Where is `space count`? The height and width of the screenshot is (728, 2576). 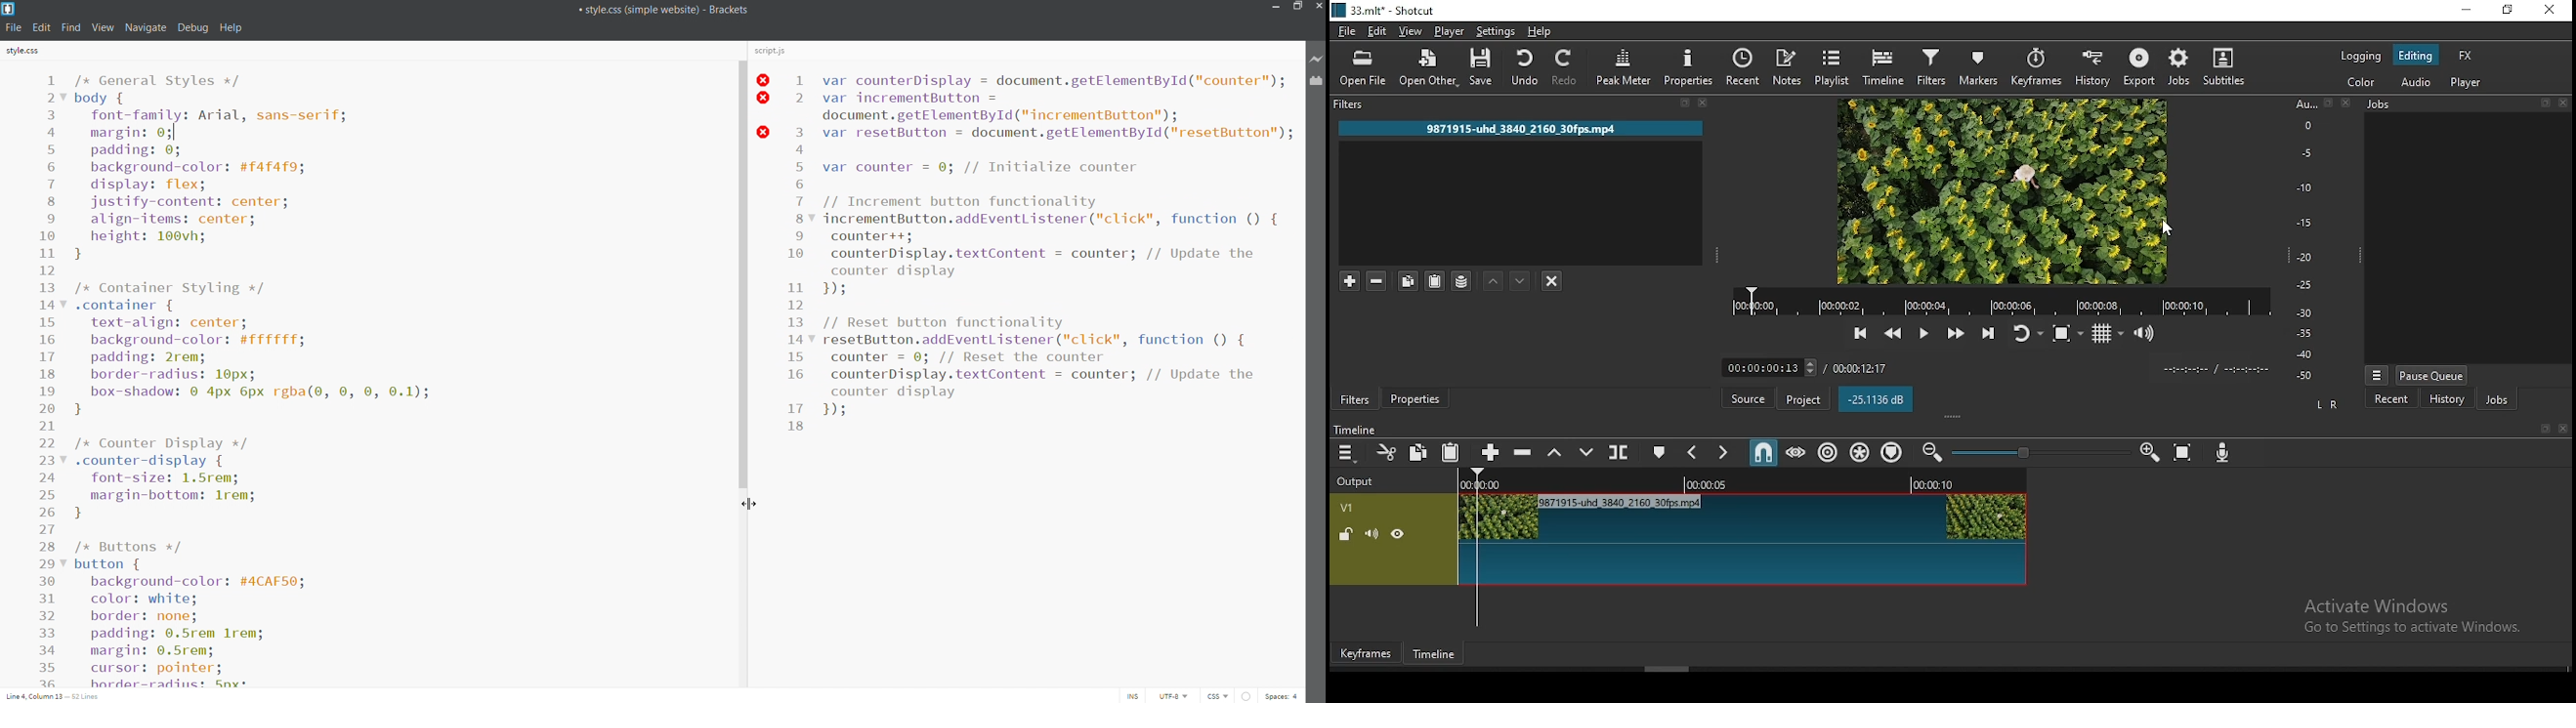
space count is located at coordinates (1284, 697).